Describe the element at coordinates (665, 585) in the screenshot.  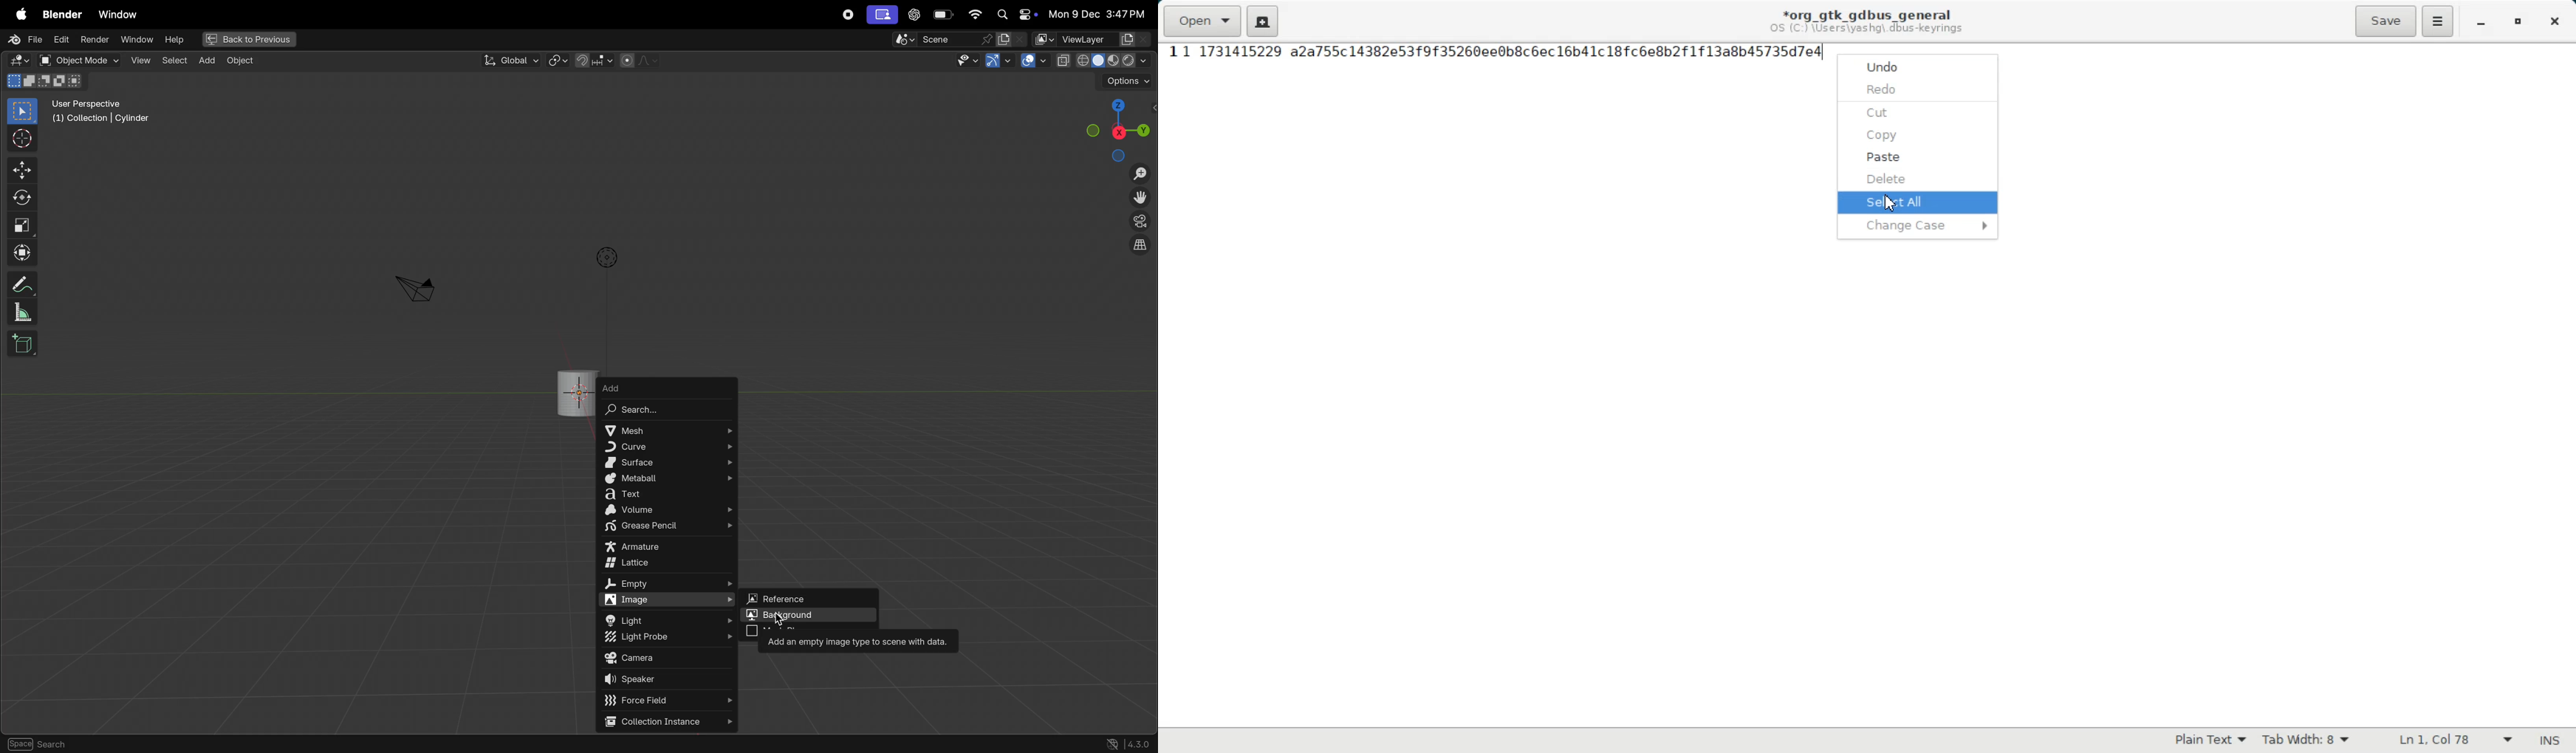
I see `empty` at that location.